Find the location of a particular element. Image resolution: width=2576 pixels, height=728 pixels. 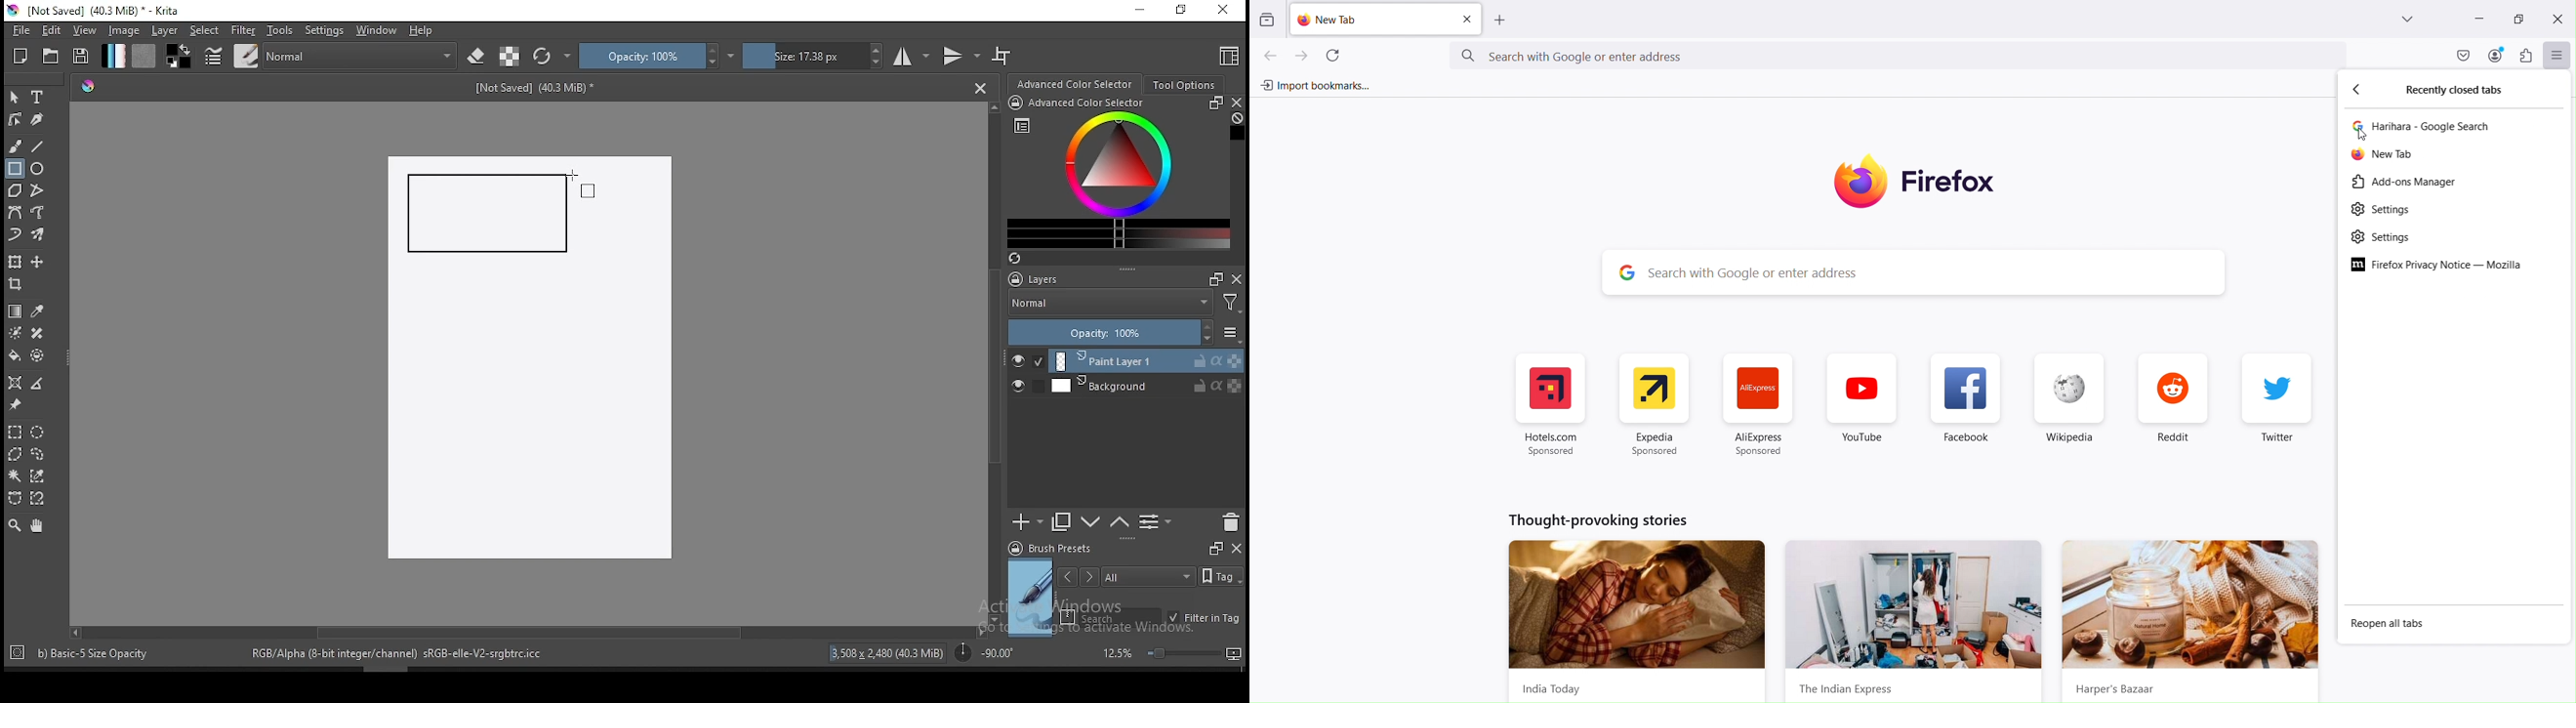

blending mode is located at coordinates (361, 56).